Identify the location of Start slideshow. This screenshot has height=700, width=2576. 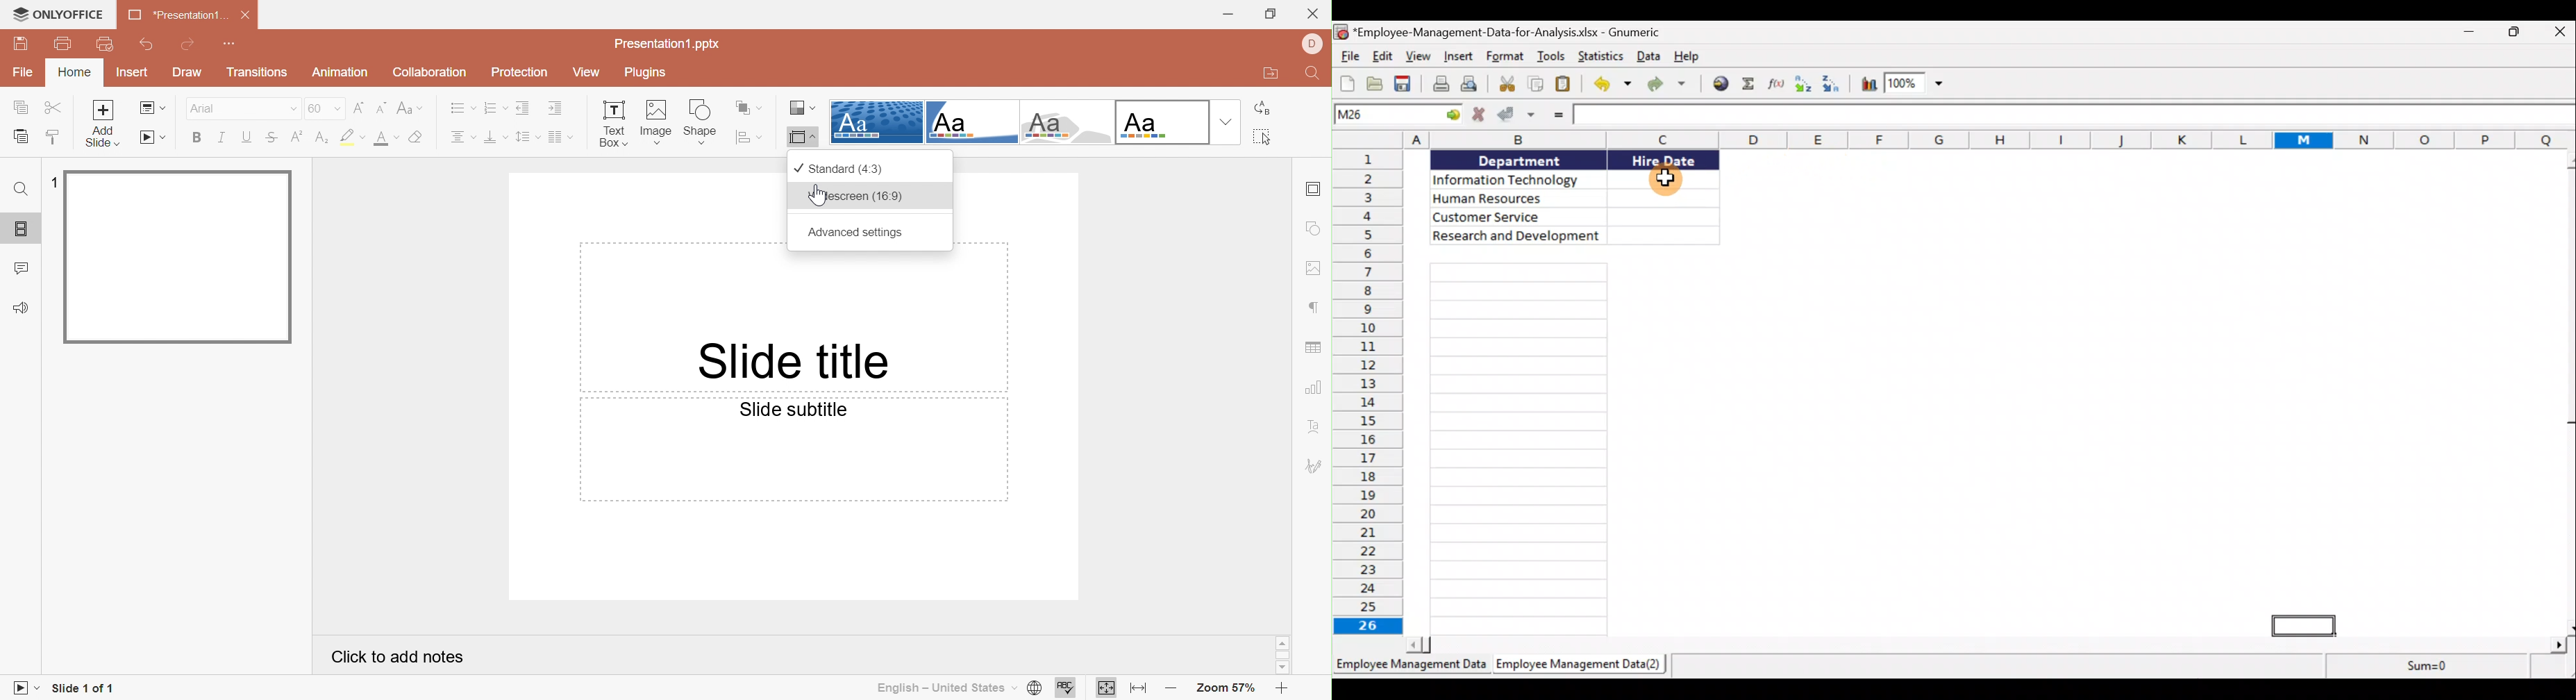
(22, 688).